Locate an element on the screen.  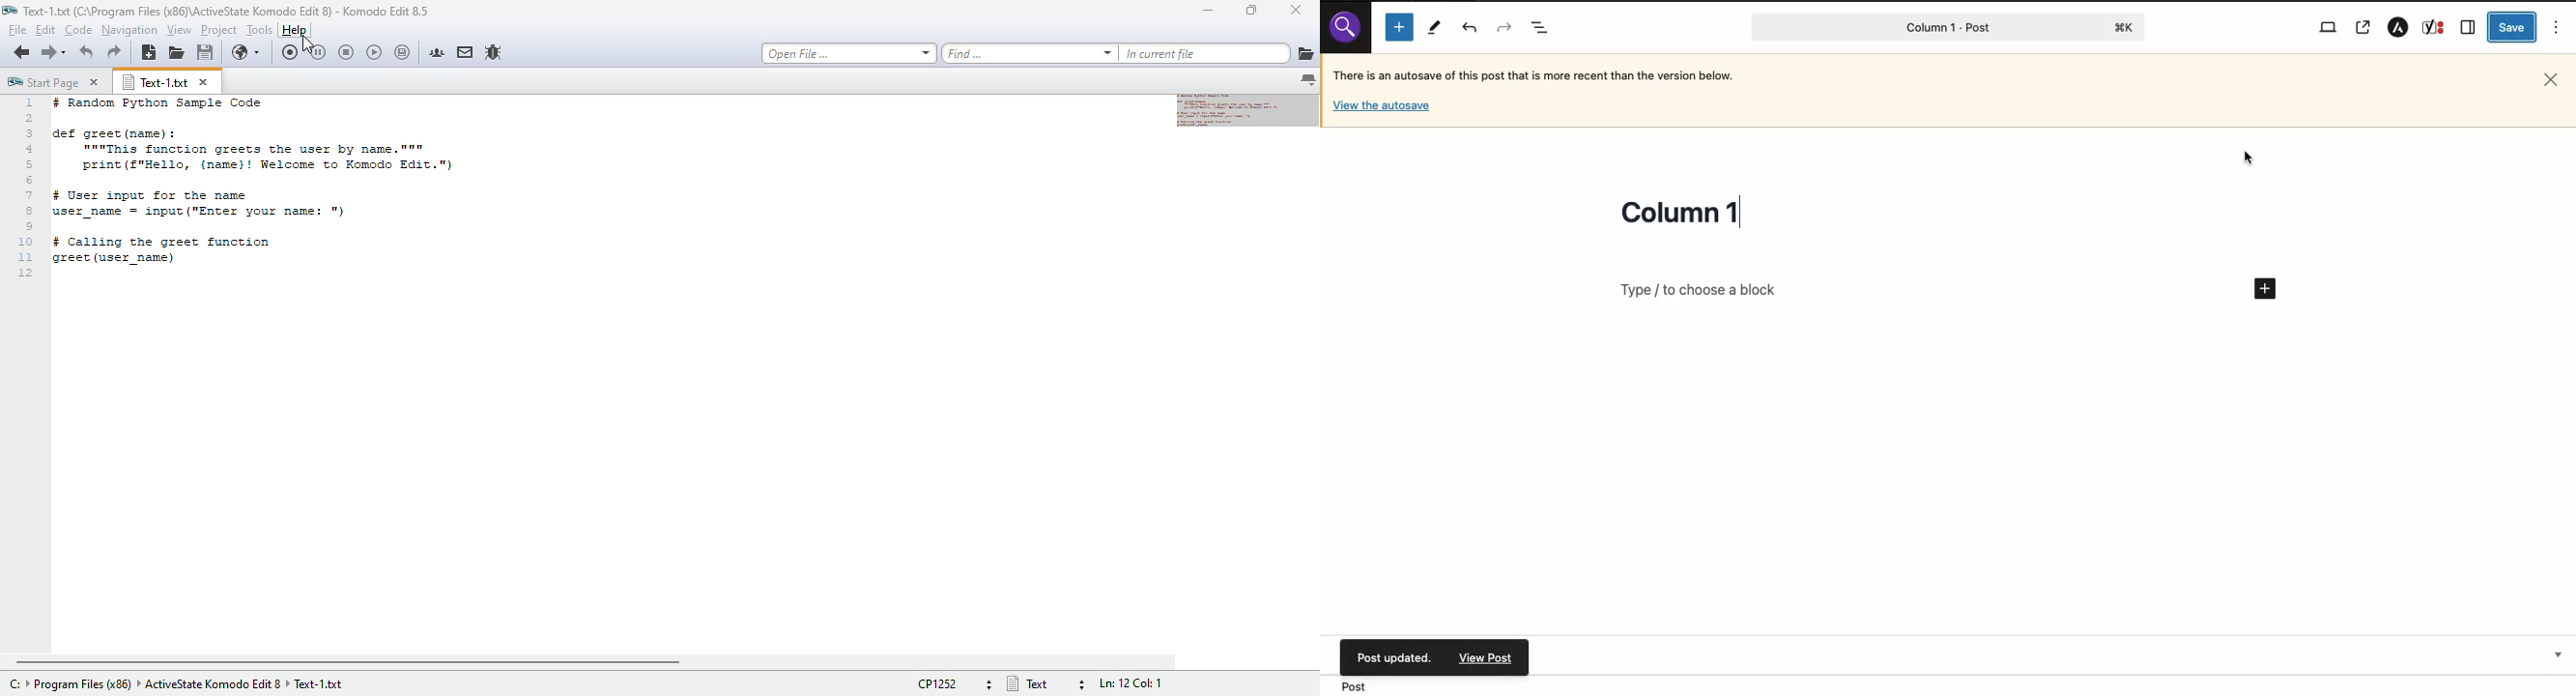
maximize is located at coordinates (1251, 10).